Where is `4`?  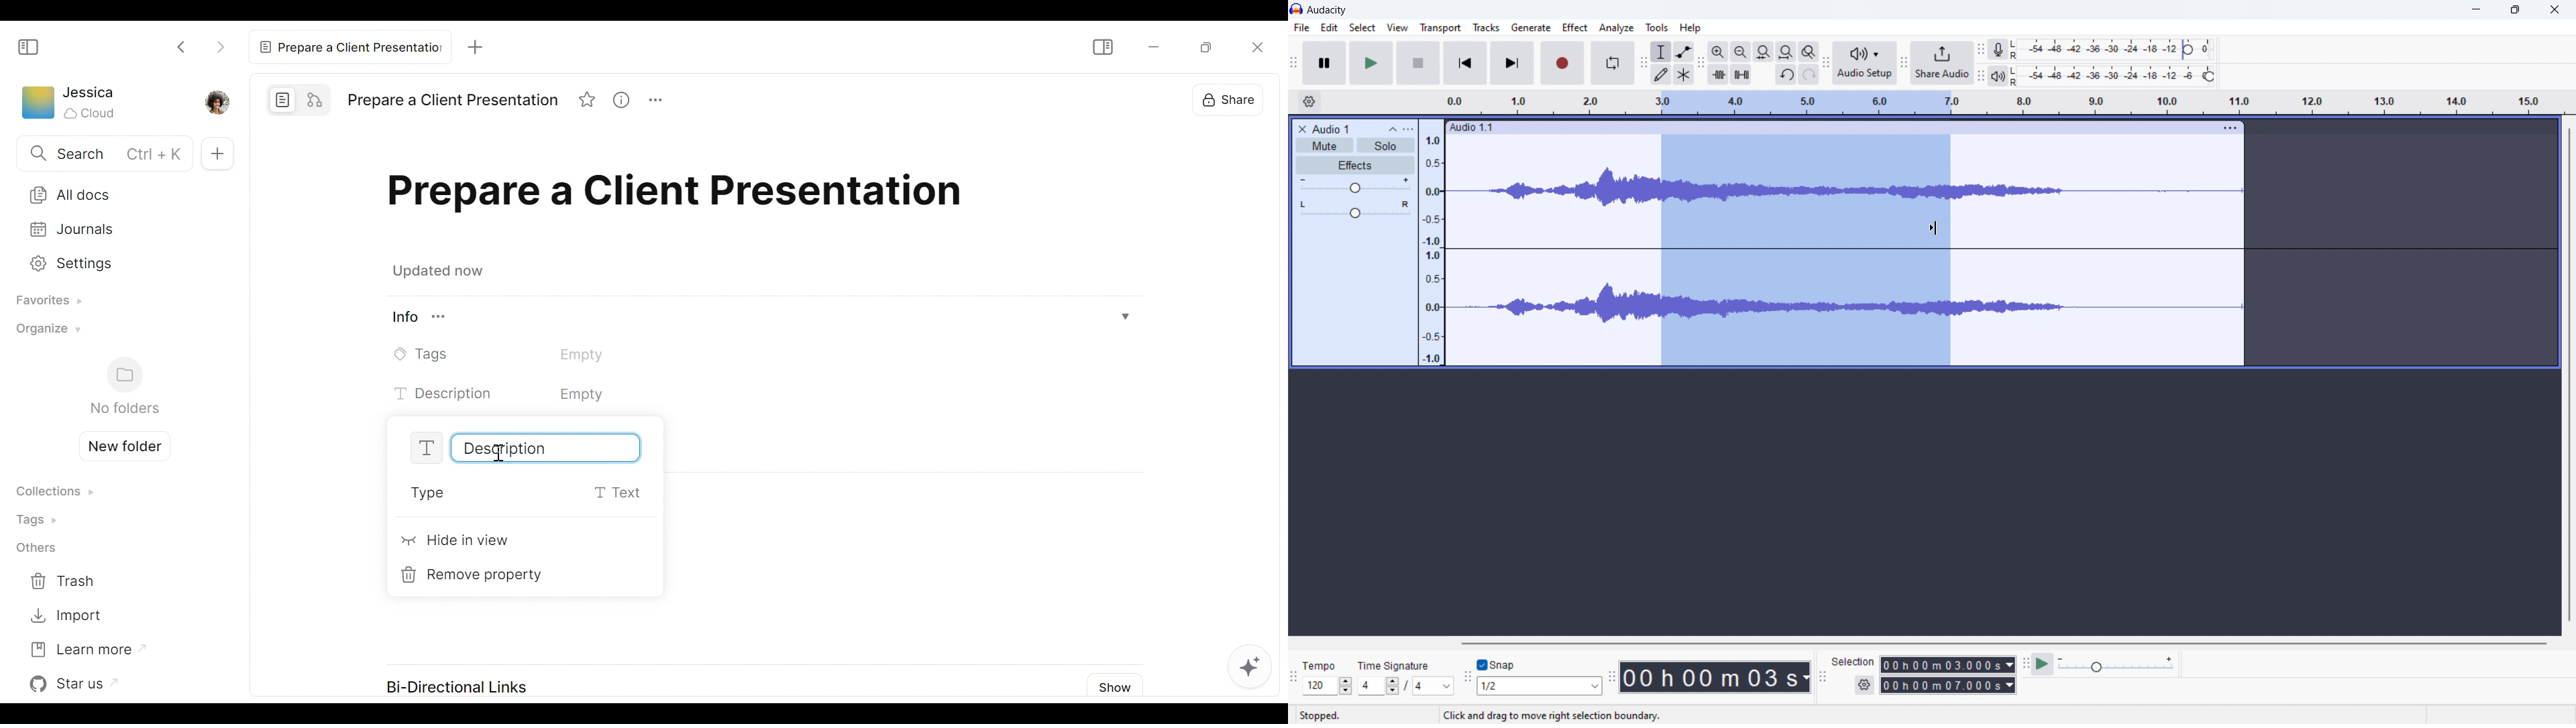 4 is located at coordinates (1377, 686).